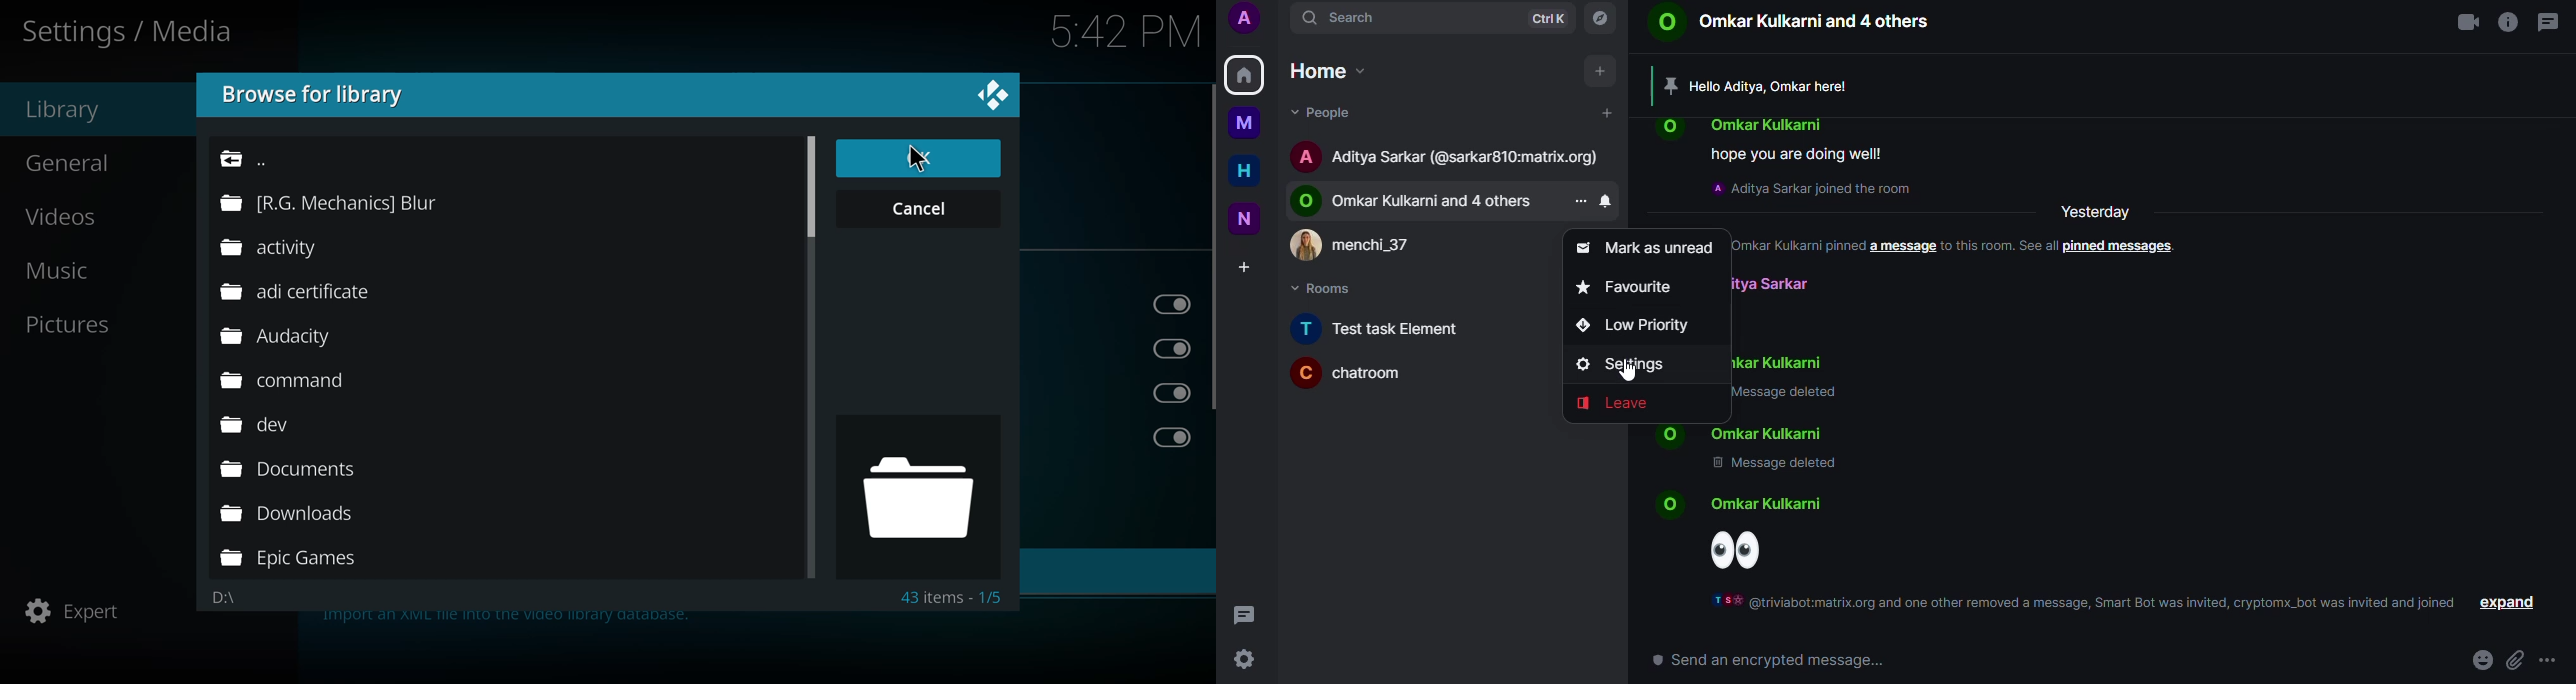 Image resolution: width=2576 pixels, height=700 pixels. I want to click on ok, so click(917, 158).